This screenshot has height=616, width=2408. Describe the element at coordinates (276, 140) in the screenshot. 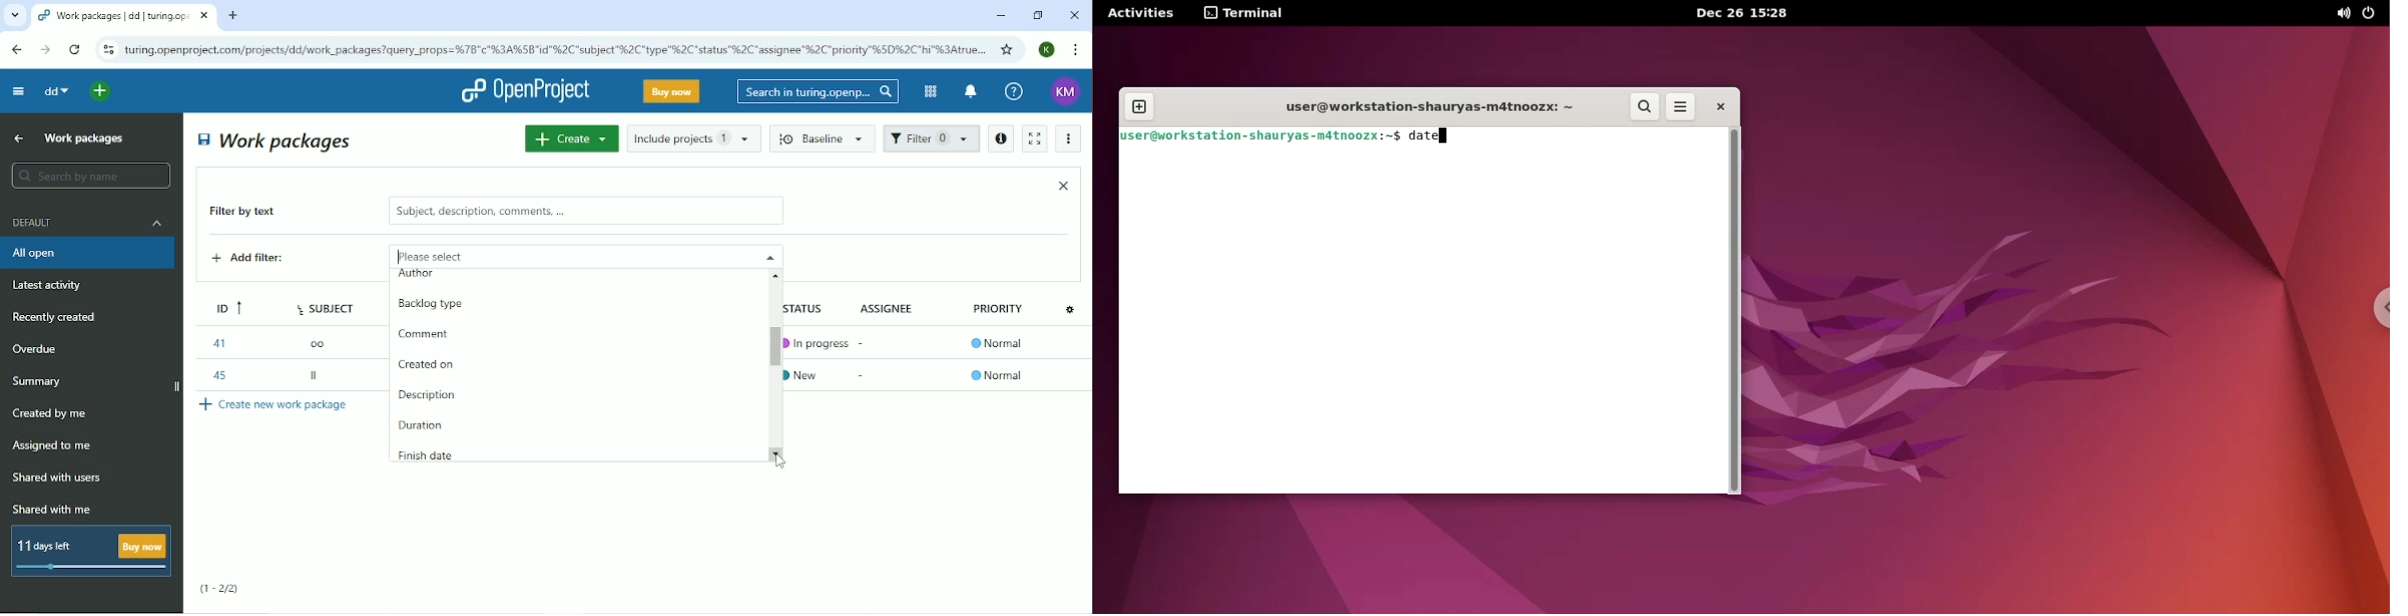

I see `Work packages` at that location.